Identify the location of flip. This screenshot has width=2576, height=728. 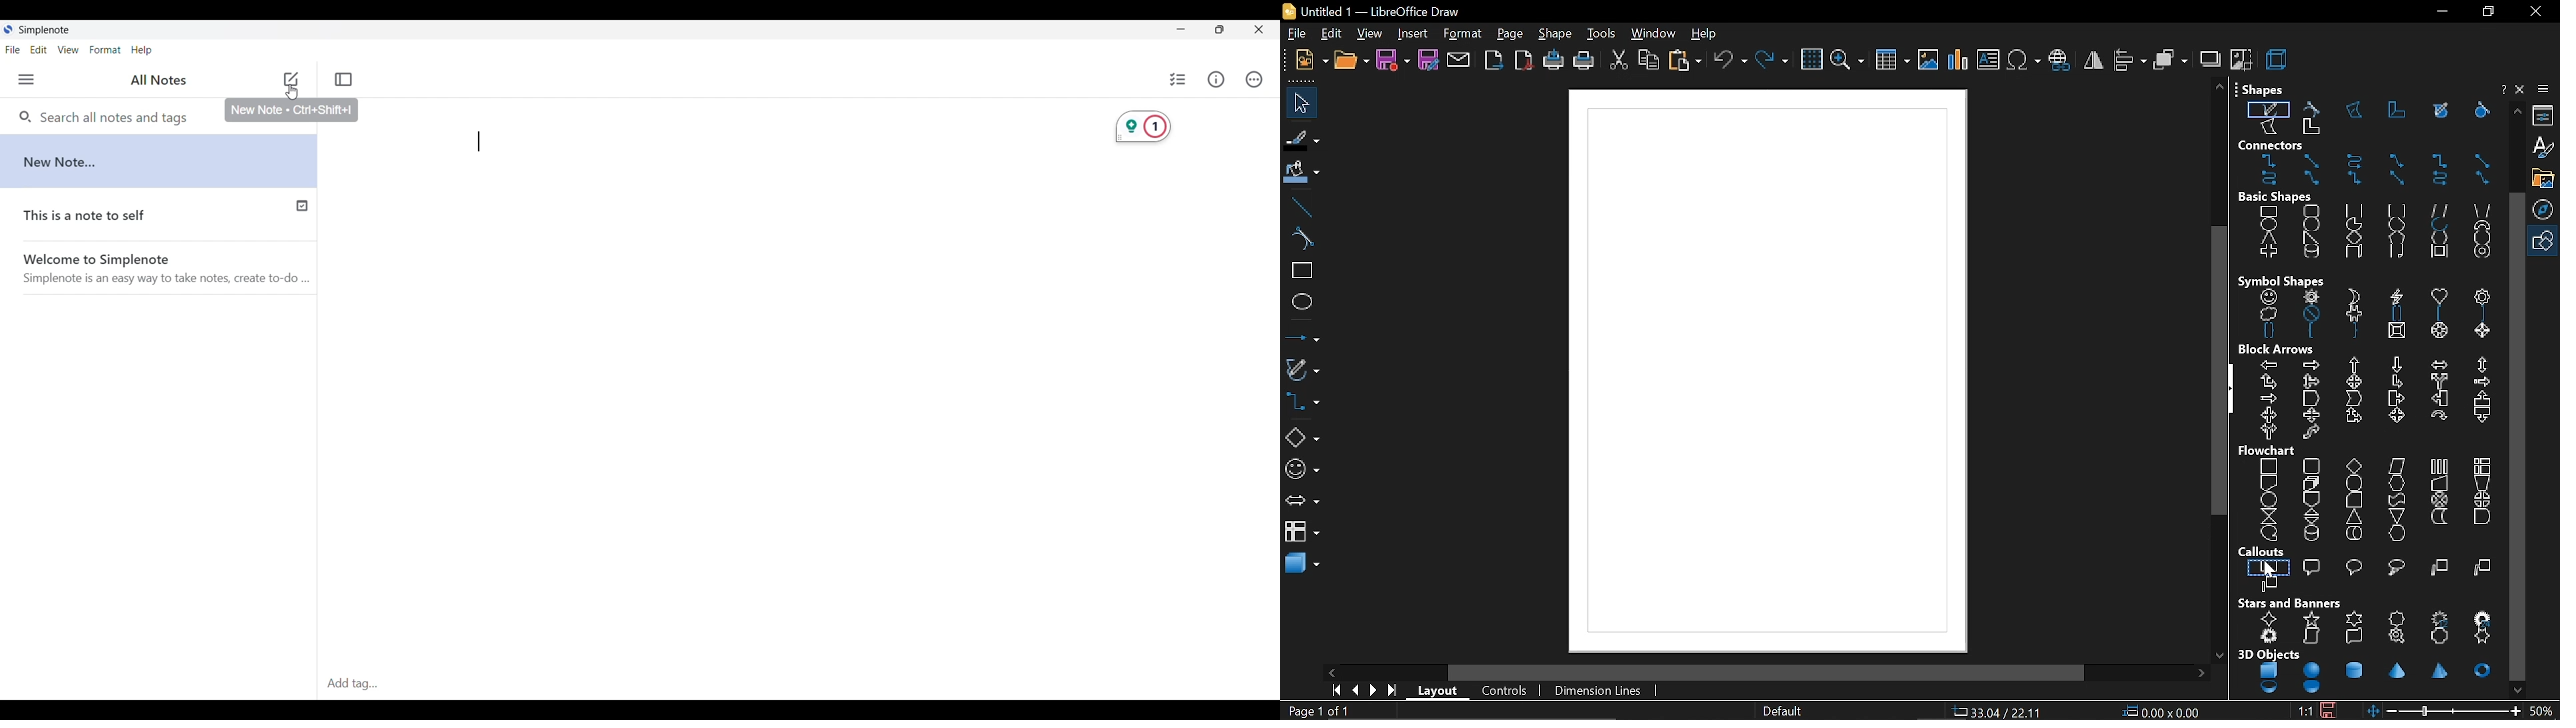
(2094, 61).